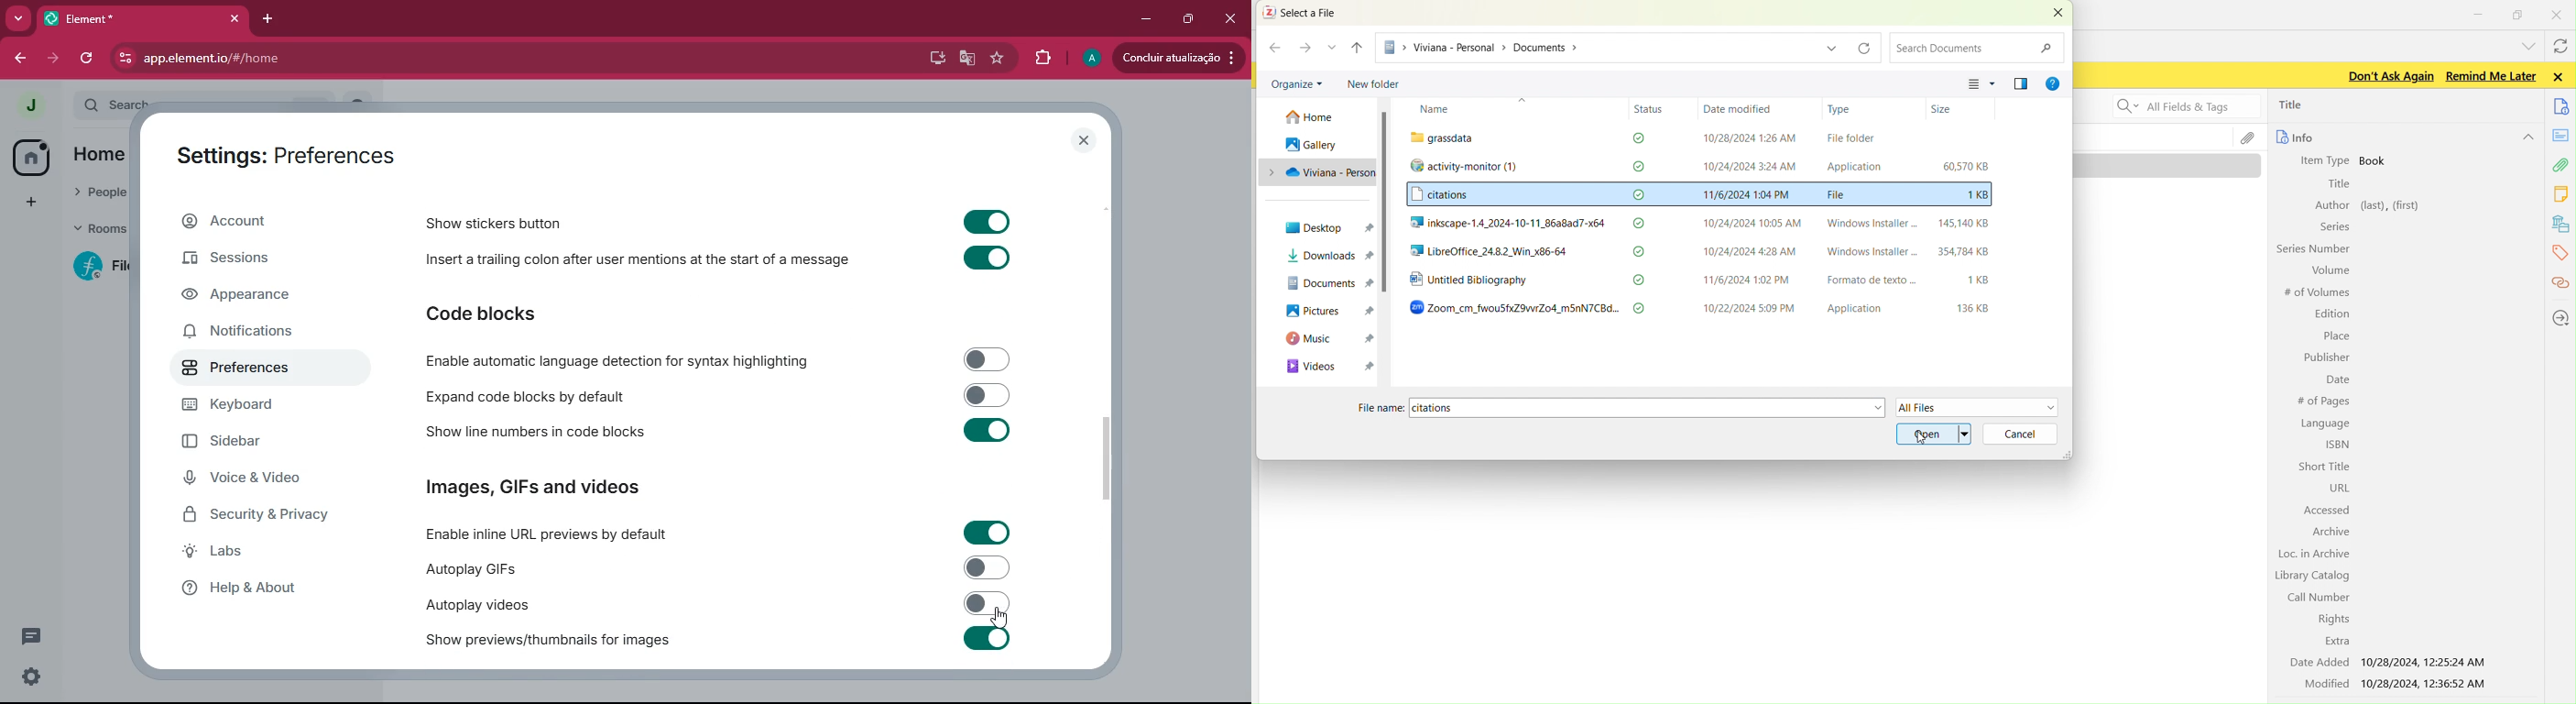 This screenshot has width=2576, height=728. What do you see at coordinates (271, 519) in the screenshot?
I see `security` at bounding box center [271, 519].